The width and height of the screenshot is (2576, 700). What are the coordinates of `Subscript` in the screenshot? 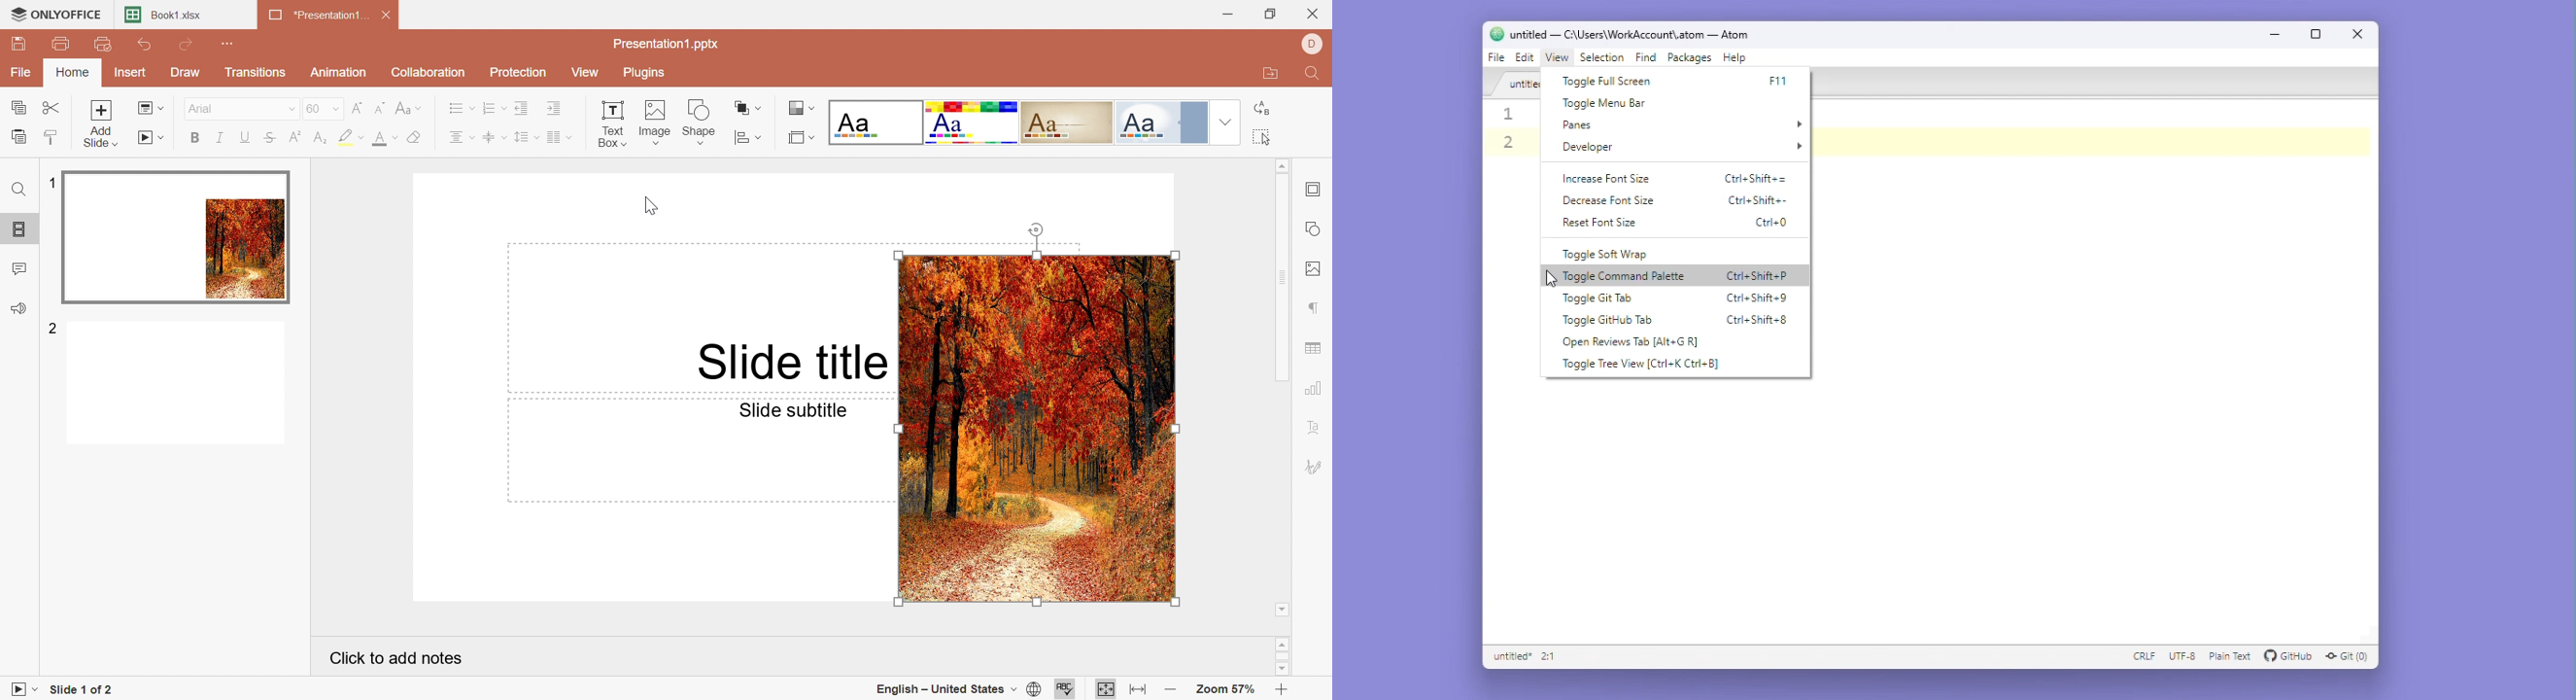 It's located at (320, 136).